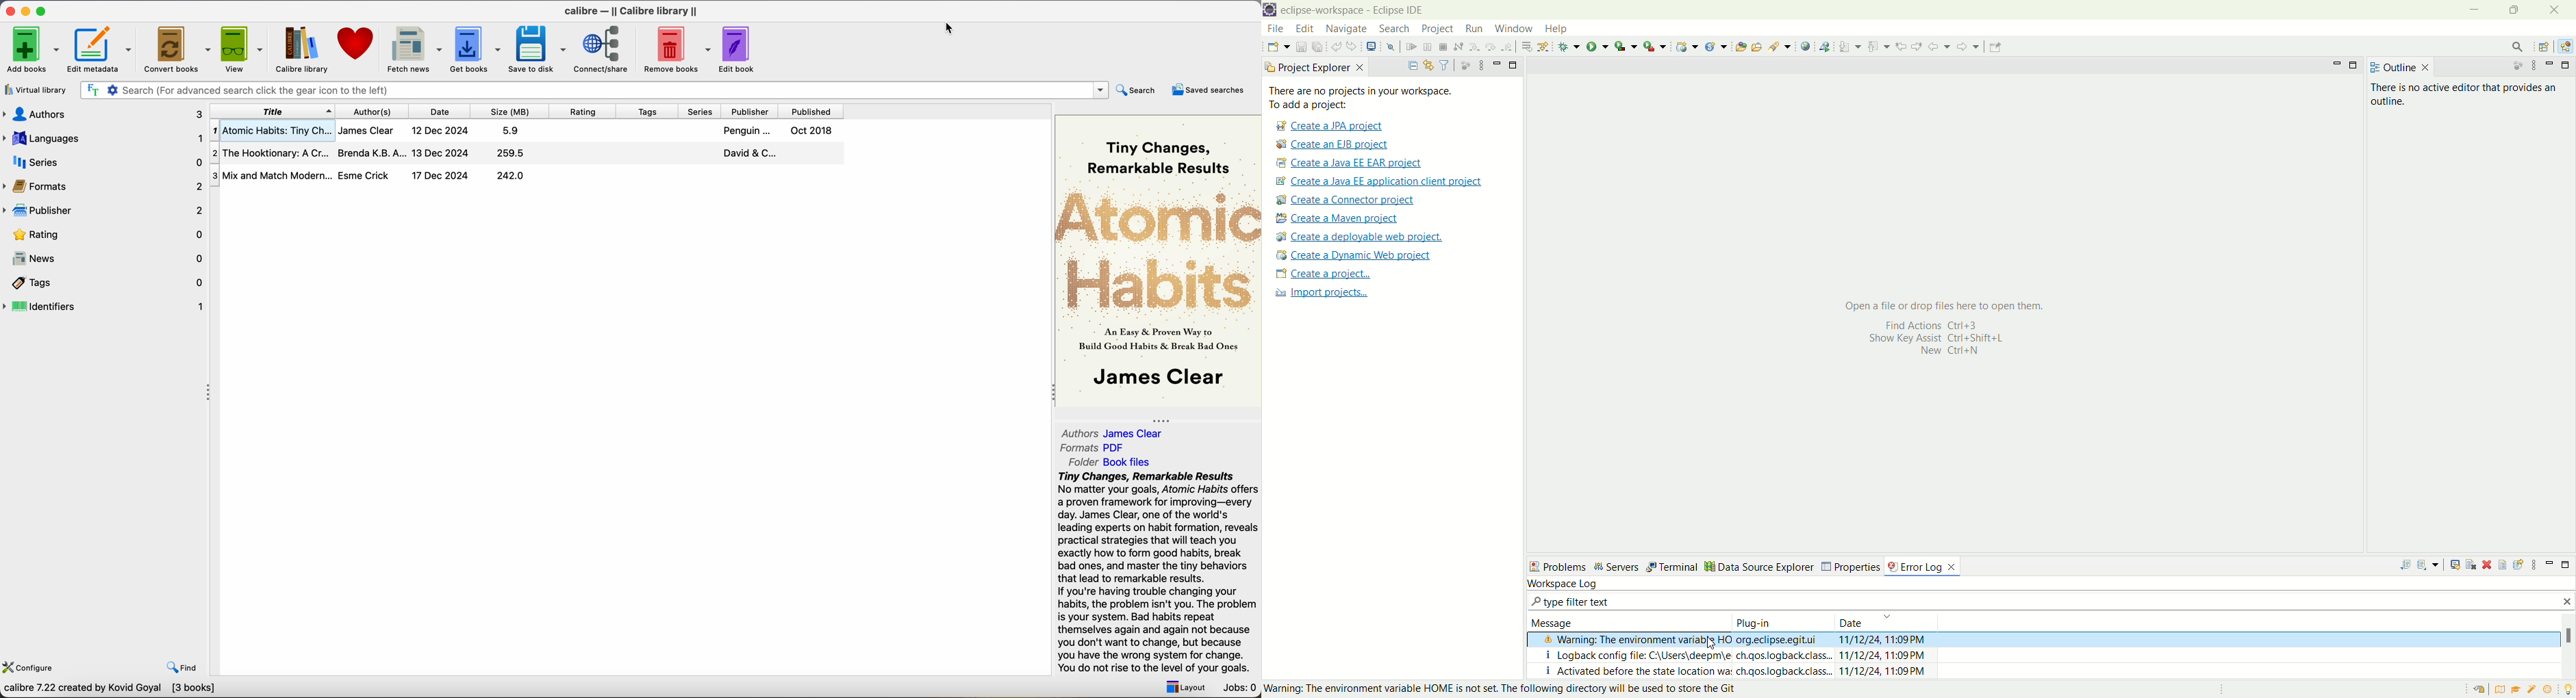 The image size is (2576, 700). I want to click on book cover preview, so click(1160, 259).